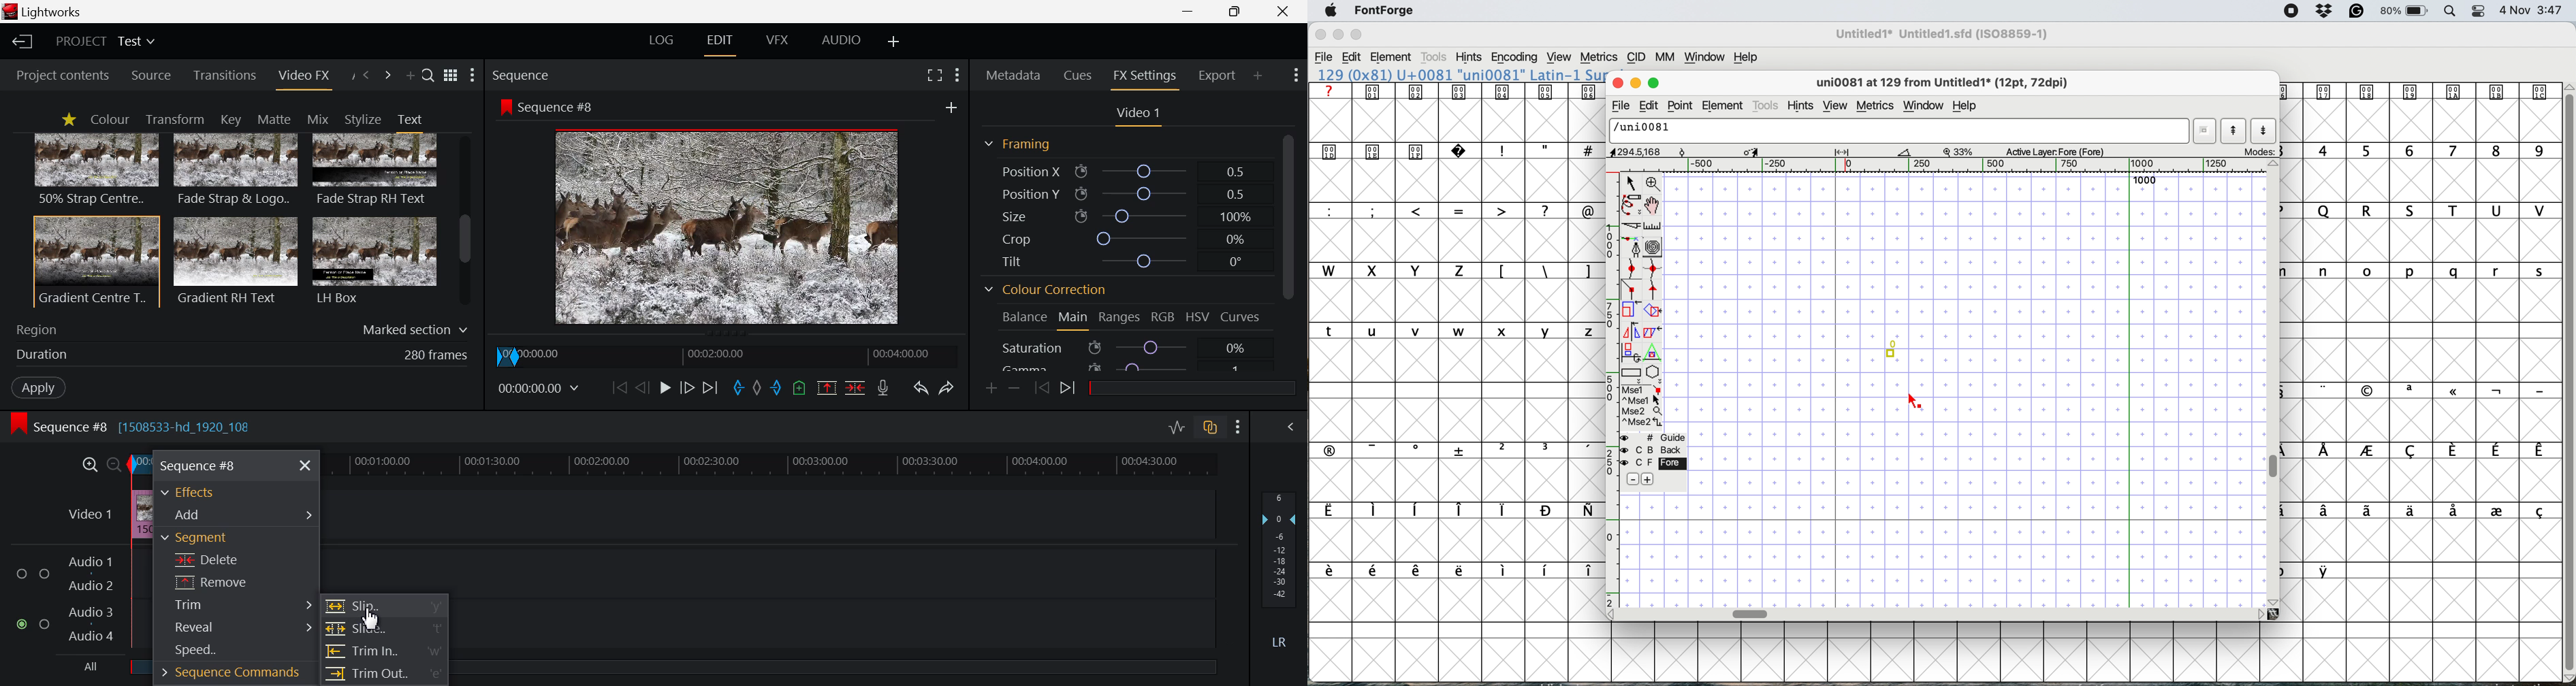 This screenshot has height=700, width=2576. I want to click on RGB, so click(1163, 319).